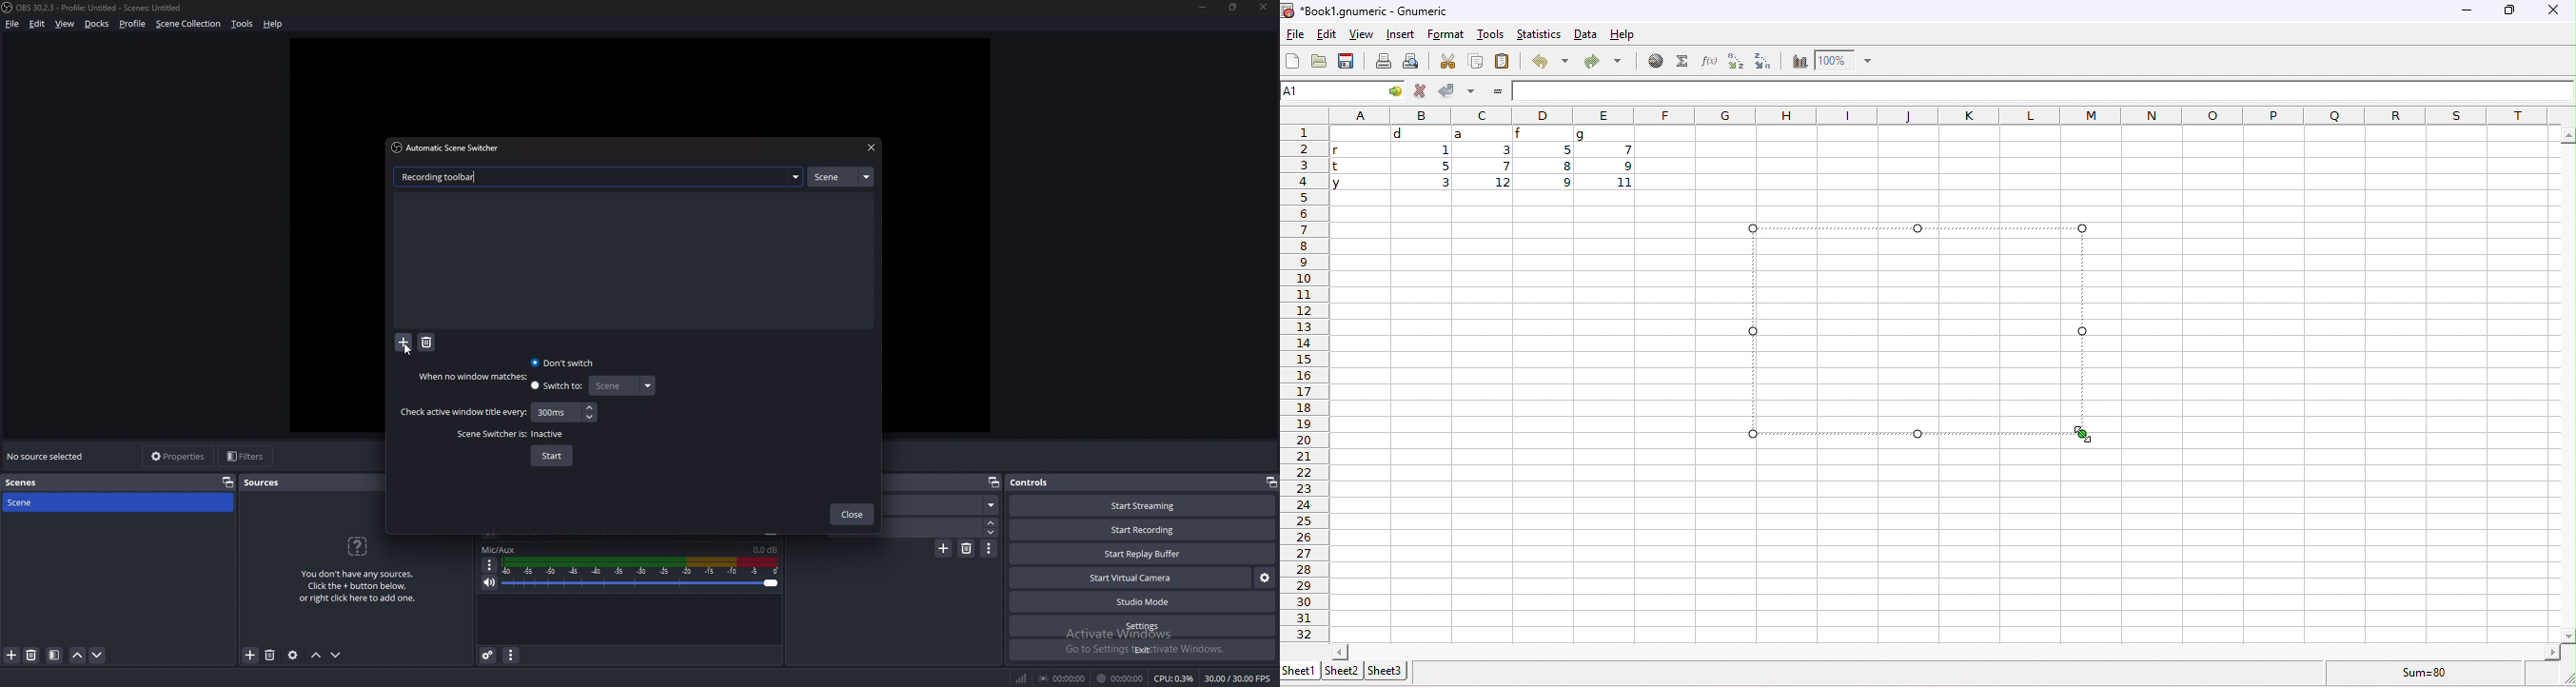  What do you see at coordinates (1450, 61) in the screenshot?
I see `cut` at bounding box center [1450, 61].